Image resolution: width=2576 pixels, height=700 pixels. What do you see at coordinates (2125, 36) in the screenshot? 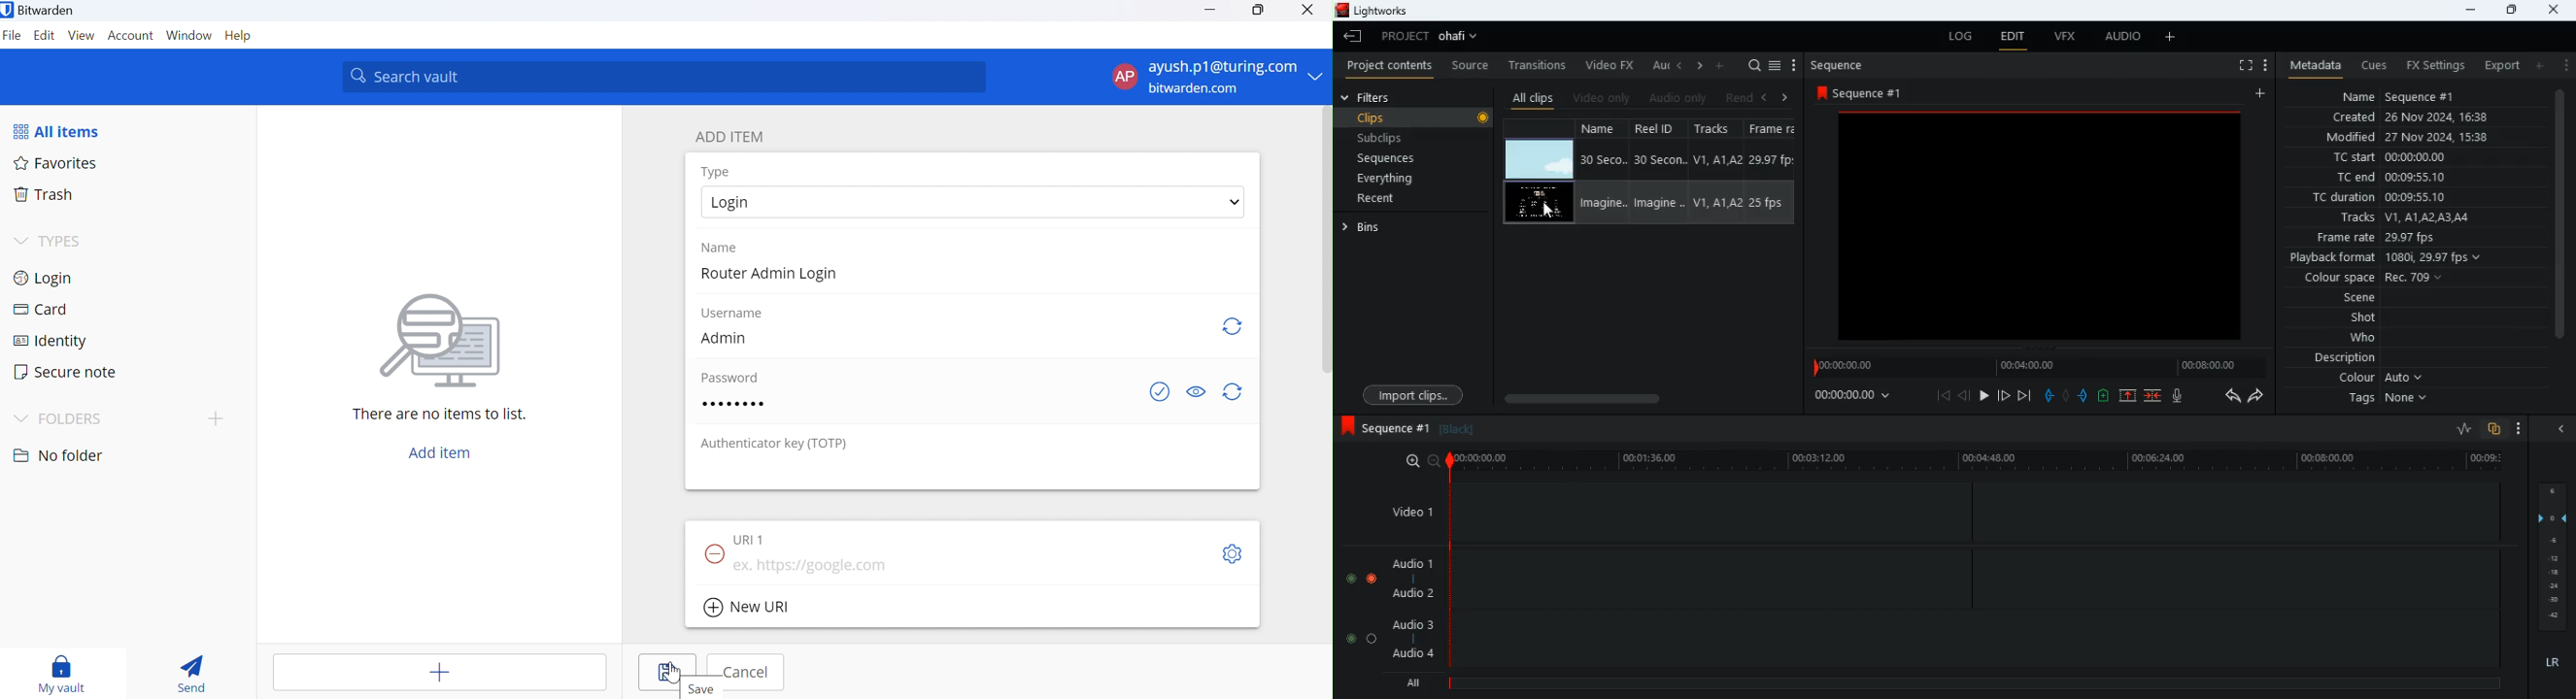
I see `audio` at bounding box center [2125, 36].